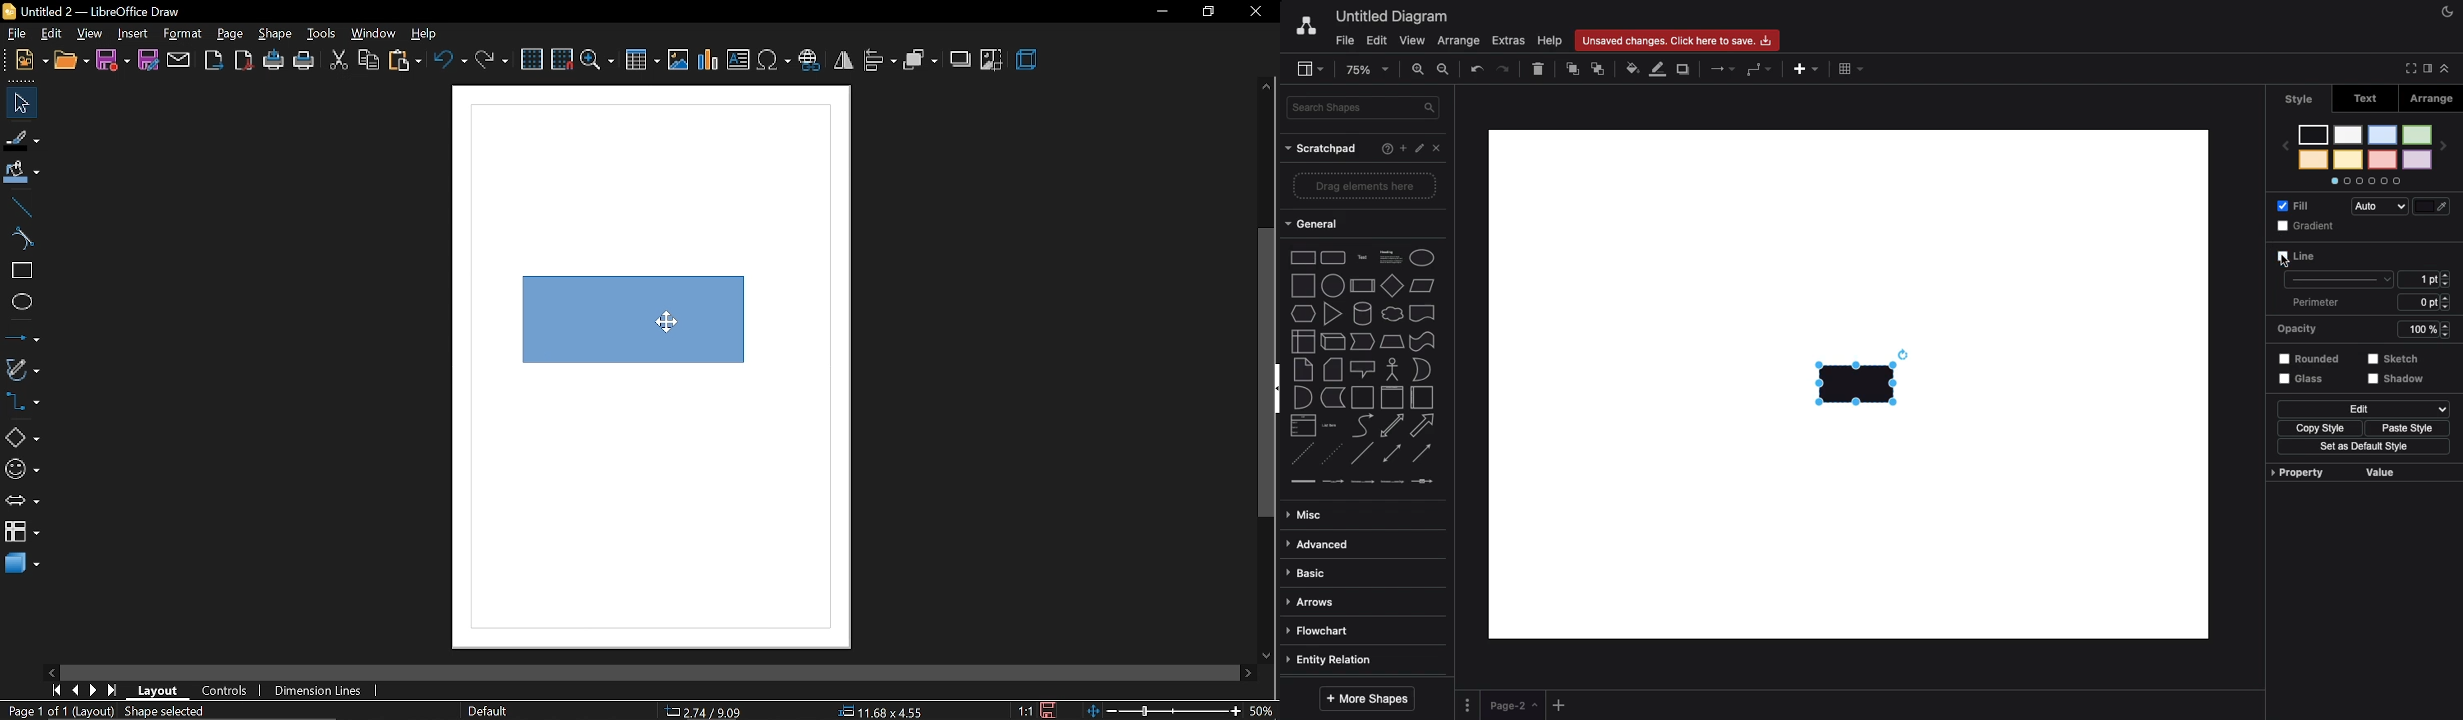 The width and height of the screenshot is (2464, 728). What do you see at coordinates (810, 59) in the screenshot?
I see `insert hyperlink` at bounding box center [810, 59].